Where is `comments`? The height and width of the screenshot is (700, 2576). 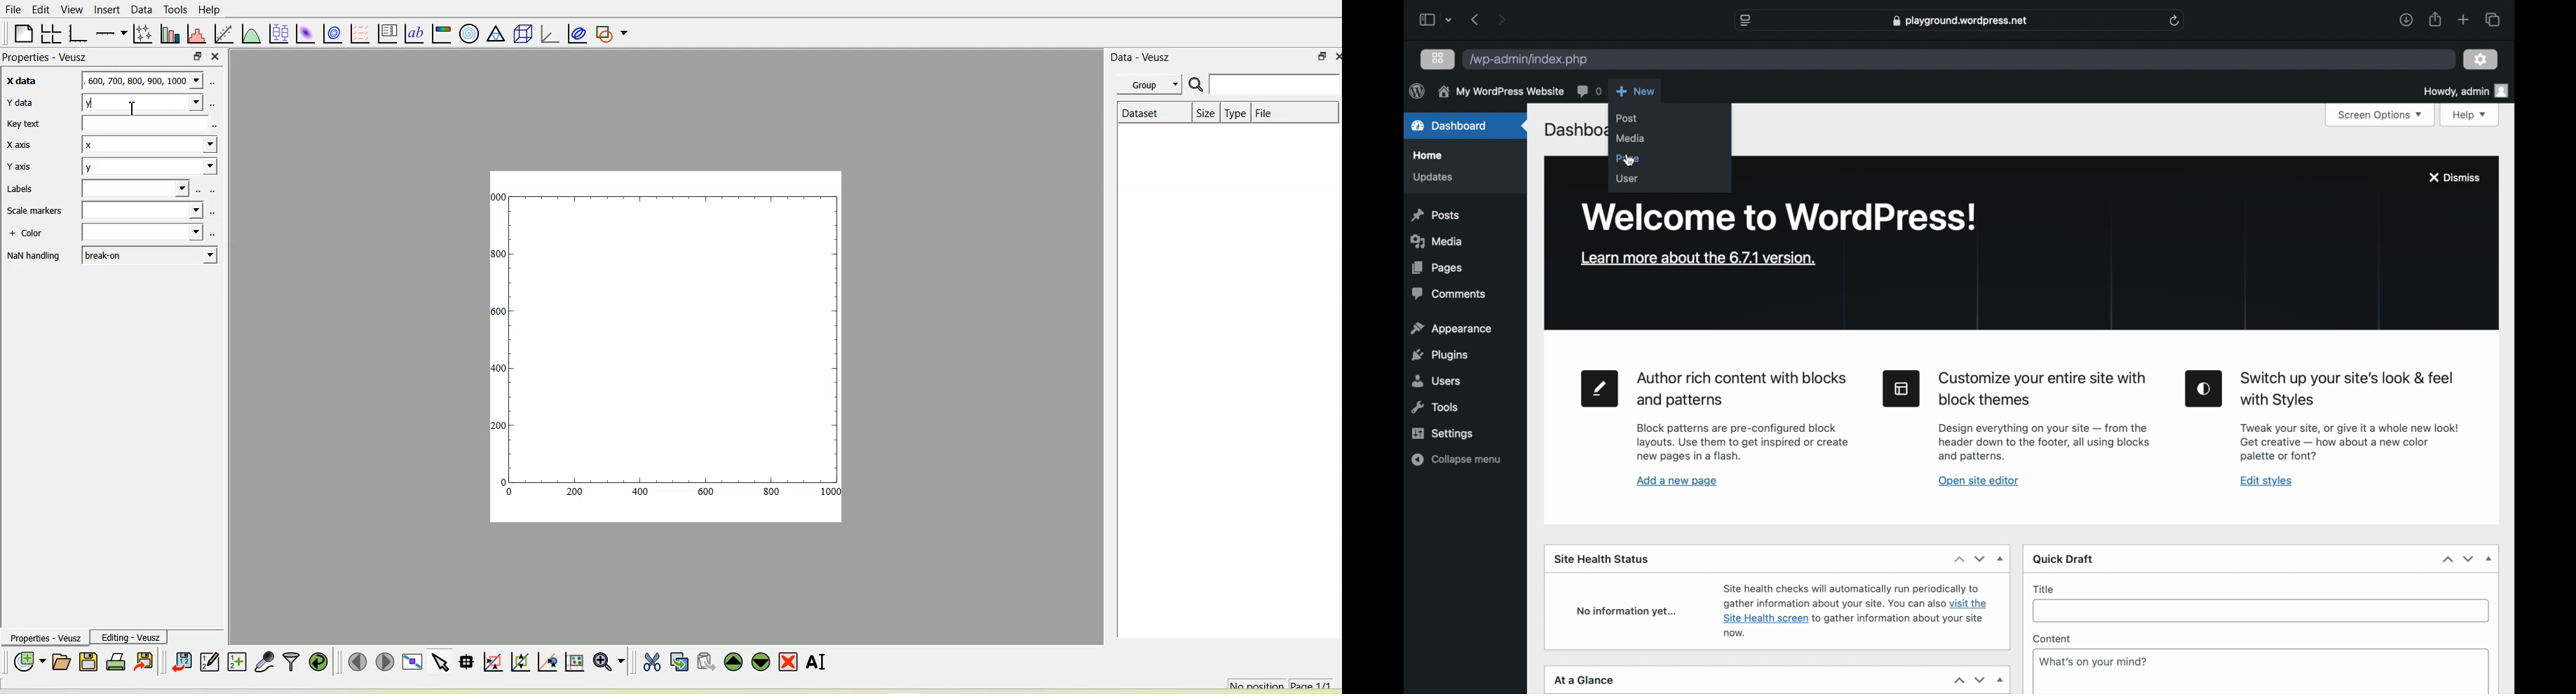
comments is located at coordinates (1589, 91).